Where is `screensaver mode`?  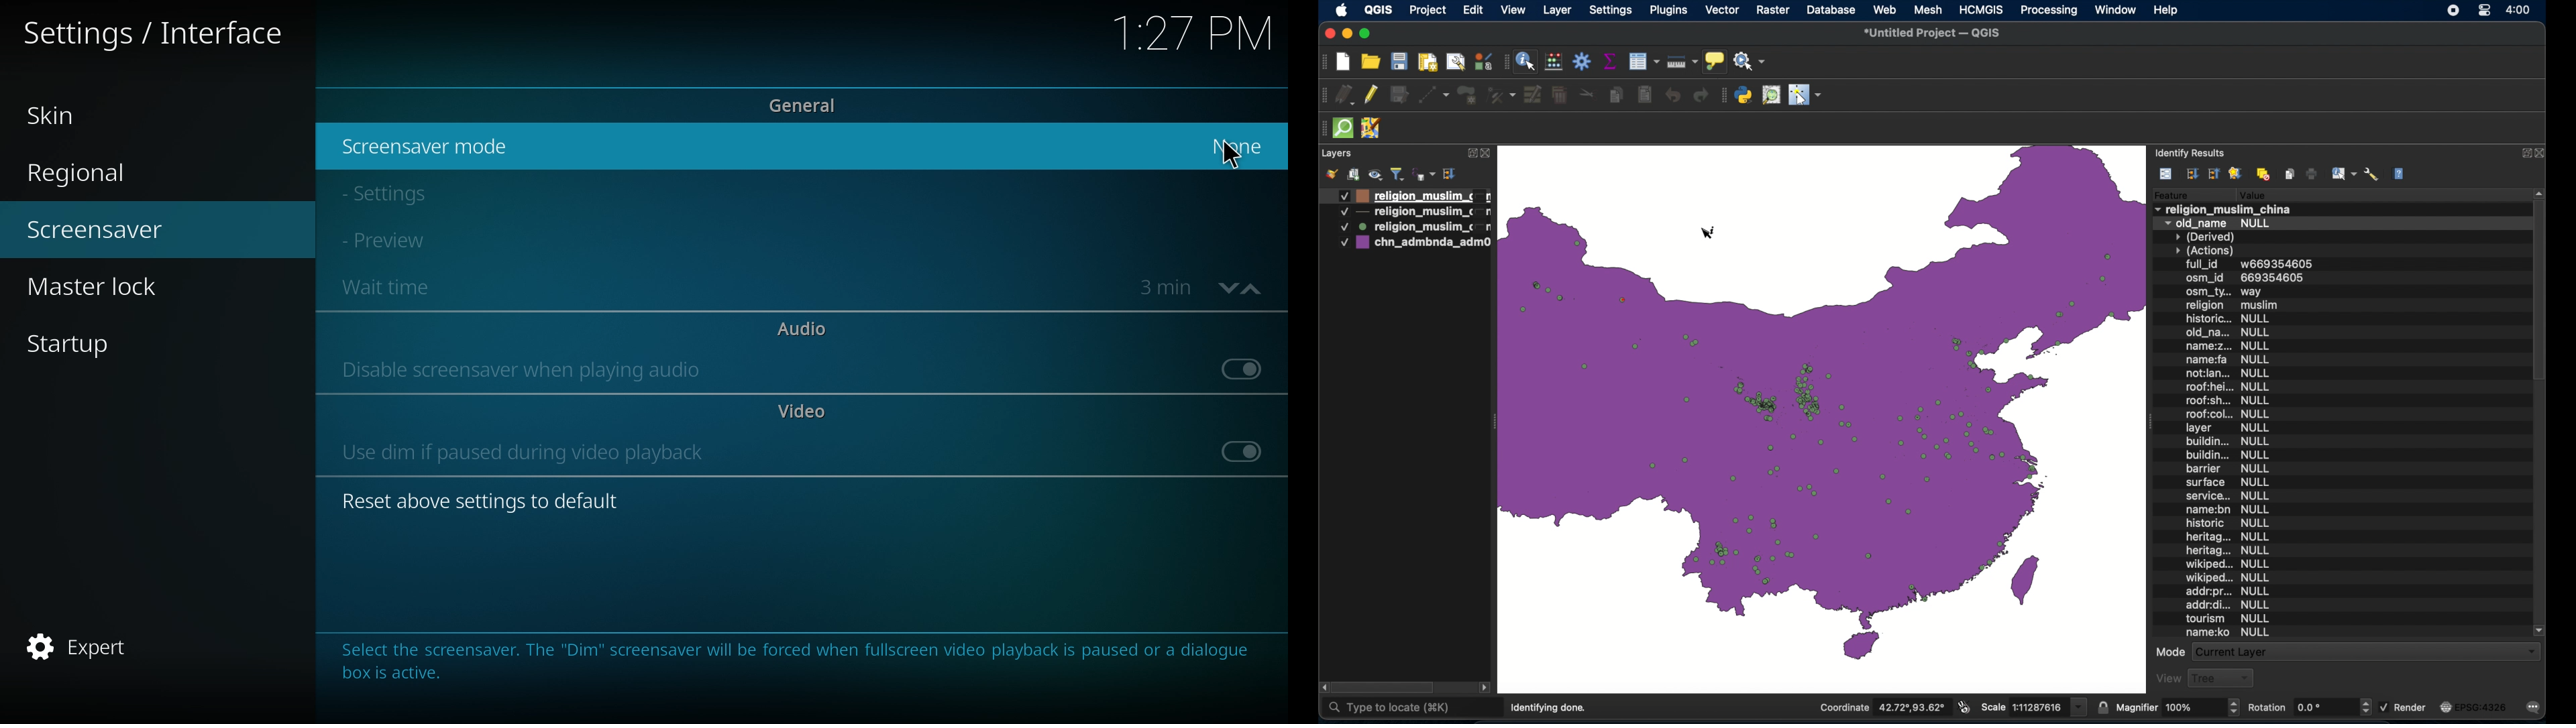
screensaver mode is located at coordinates (427, 146).